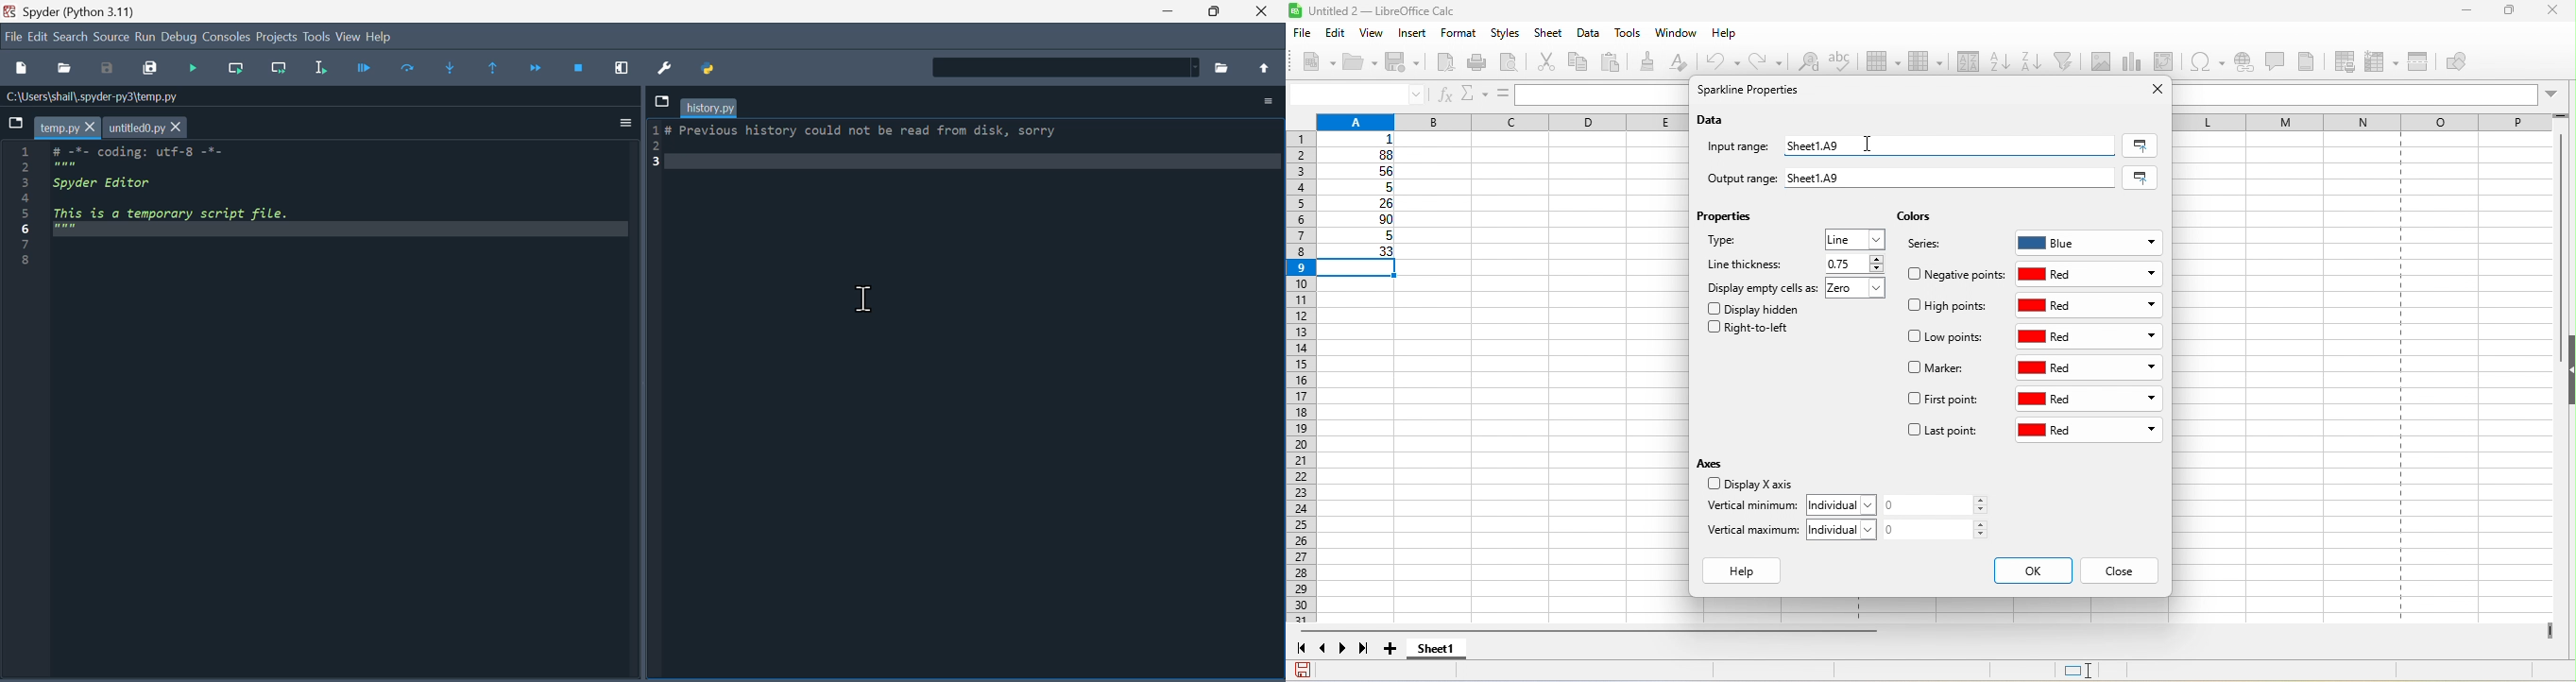 The height and width of the screenshot is (700, 2576). I want to click on 1, so click(1363, 140).